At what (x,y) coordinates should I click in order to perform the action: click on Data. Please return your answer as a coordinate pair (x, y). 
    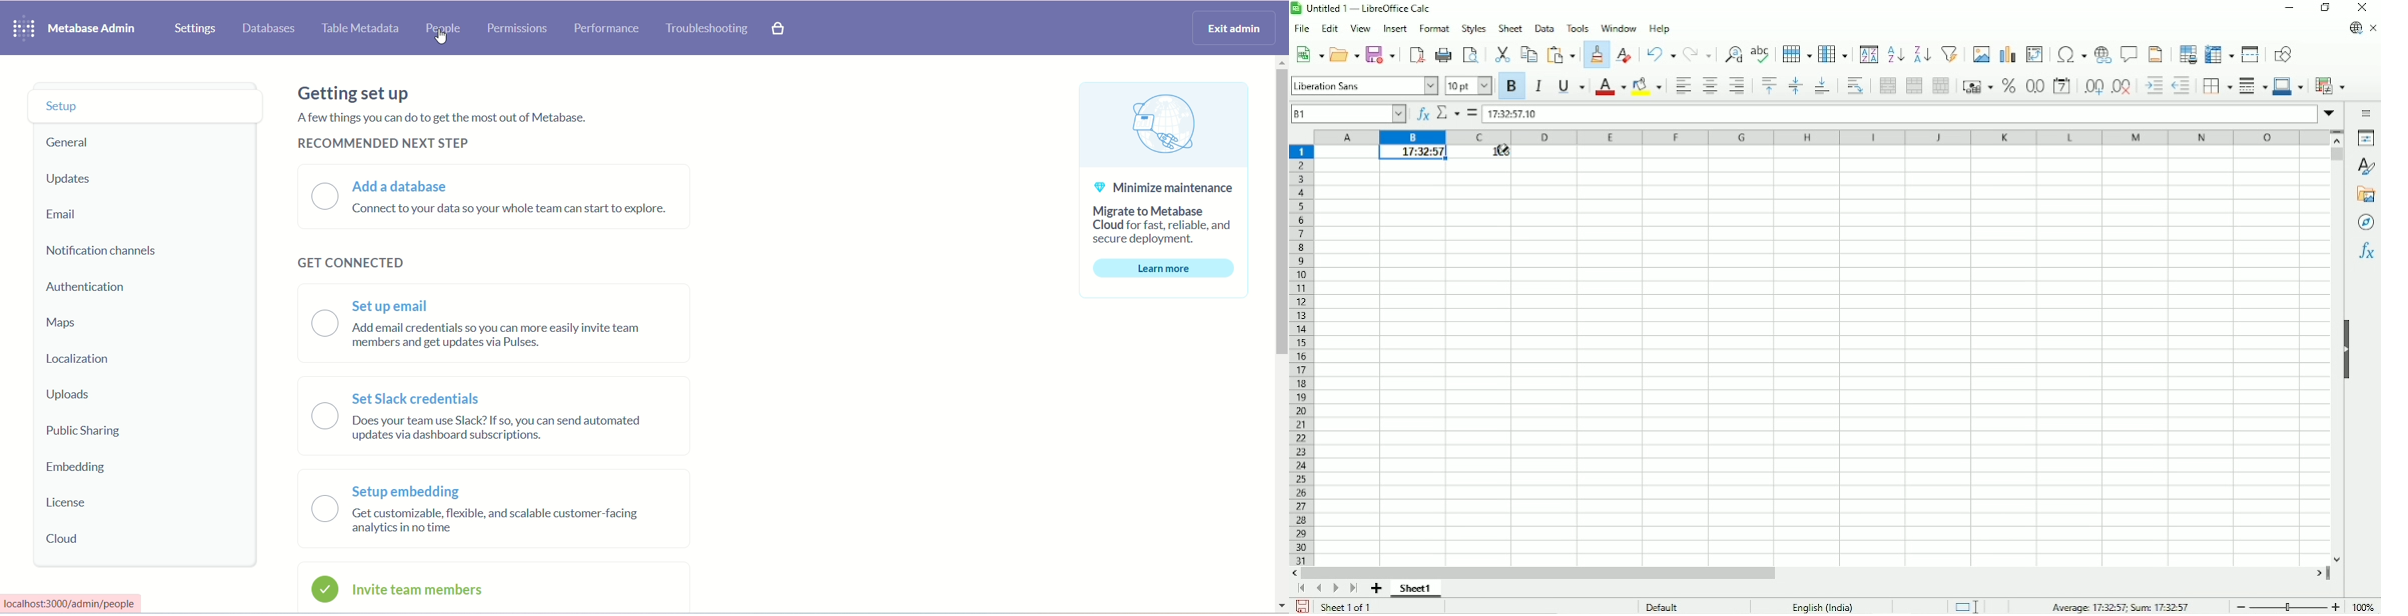
    Looking at the image, I should click on (1544, 28).